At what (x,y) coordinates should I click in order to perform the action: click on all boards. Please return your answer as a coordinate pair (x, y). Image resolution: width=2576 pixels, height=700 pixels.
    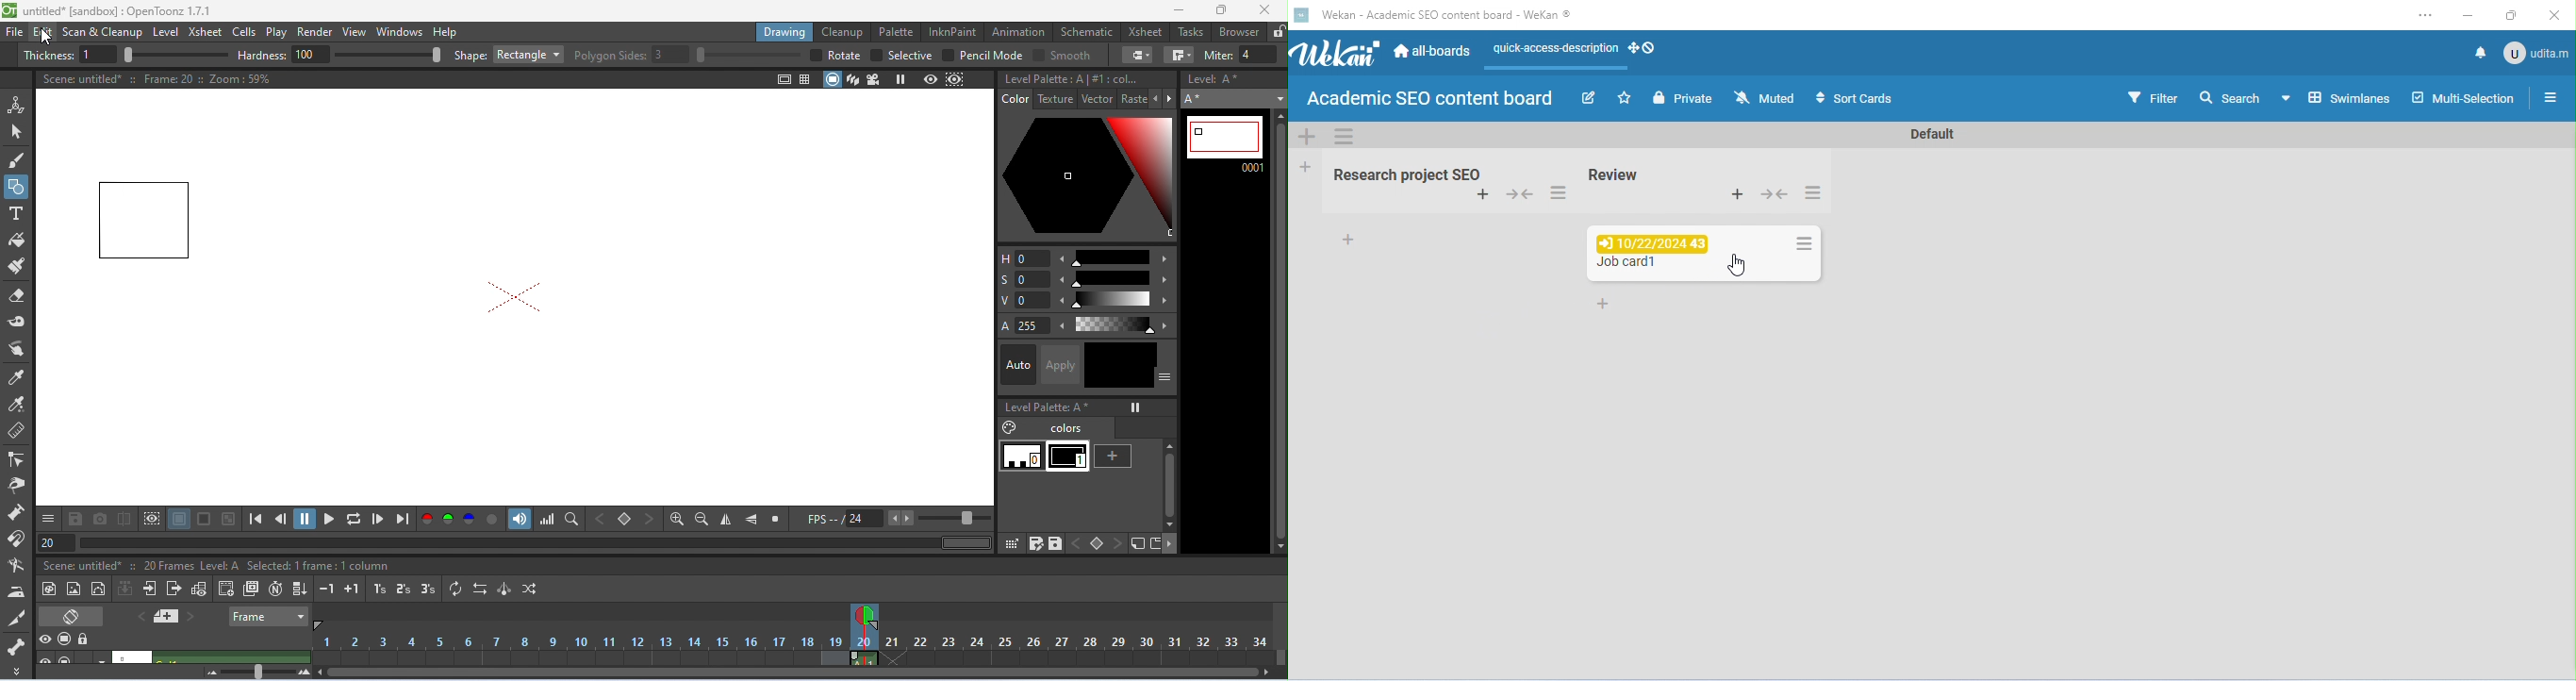
    Looking at the image, I should click on (1434, 49).